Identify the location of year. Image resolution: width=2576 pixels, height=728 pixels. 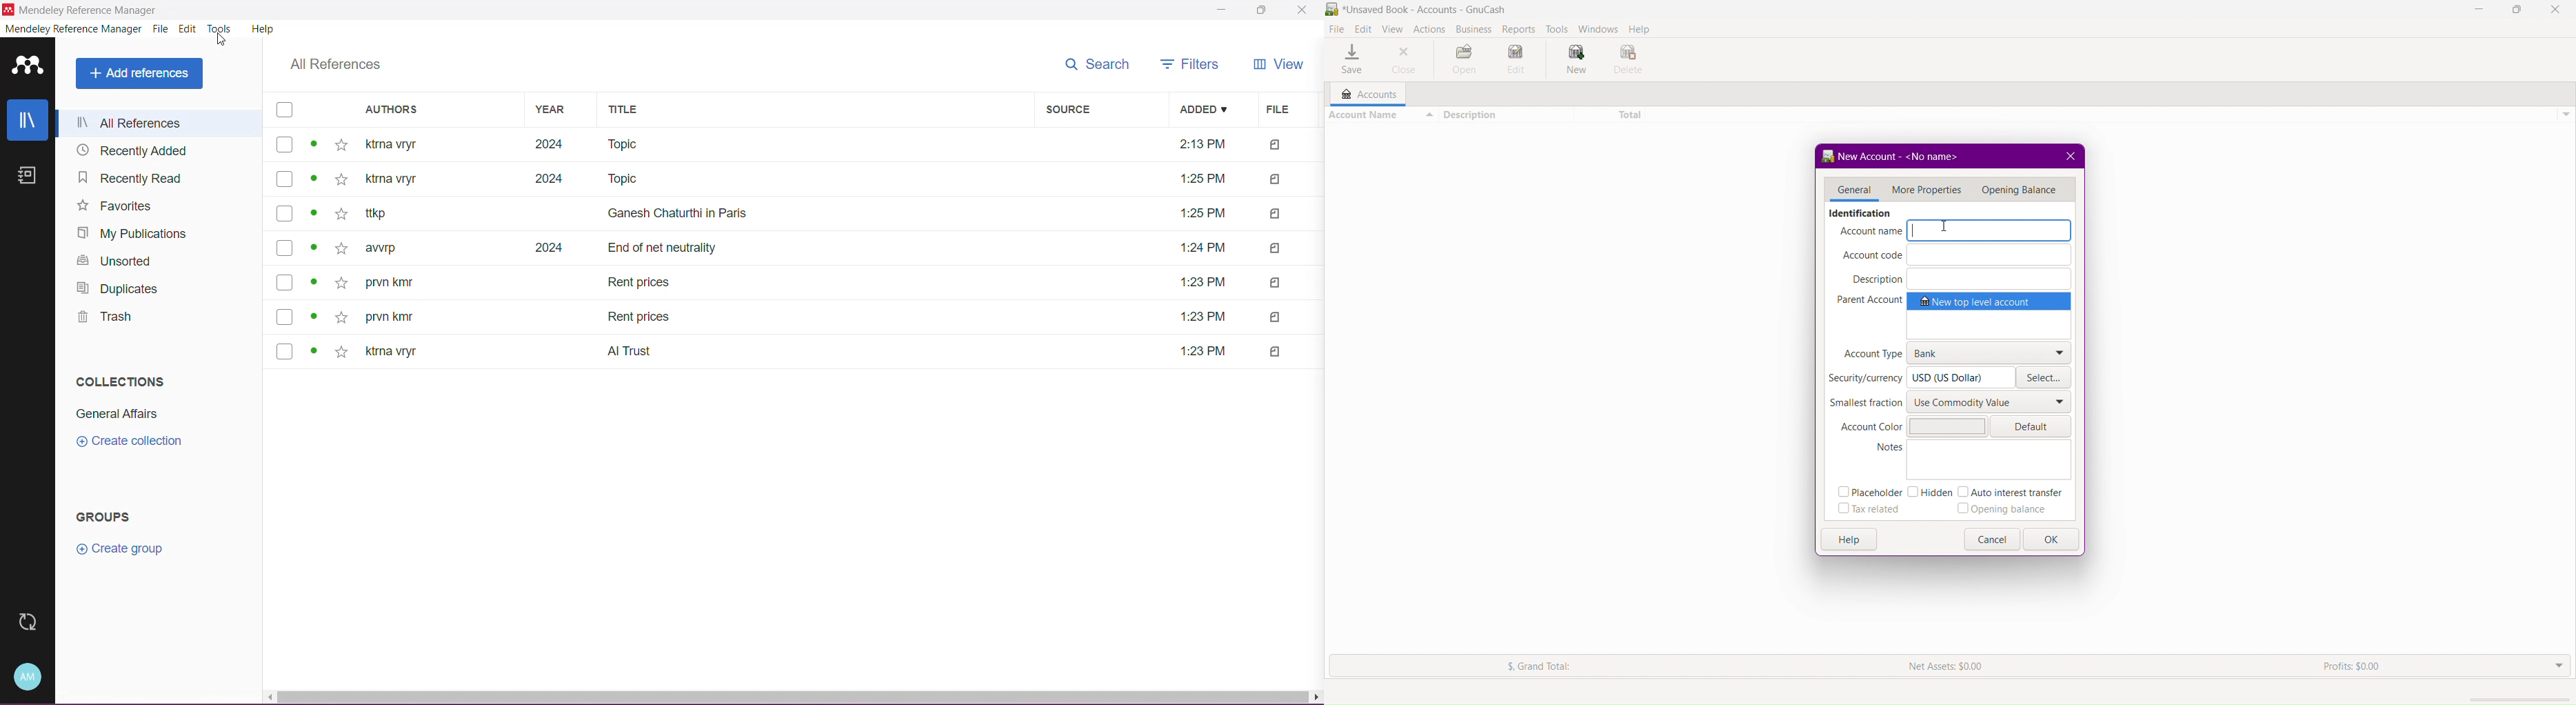
(551, 180).